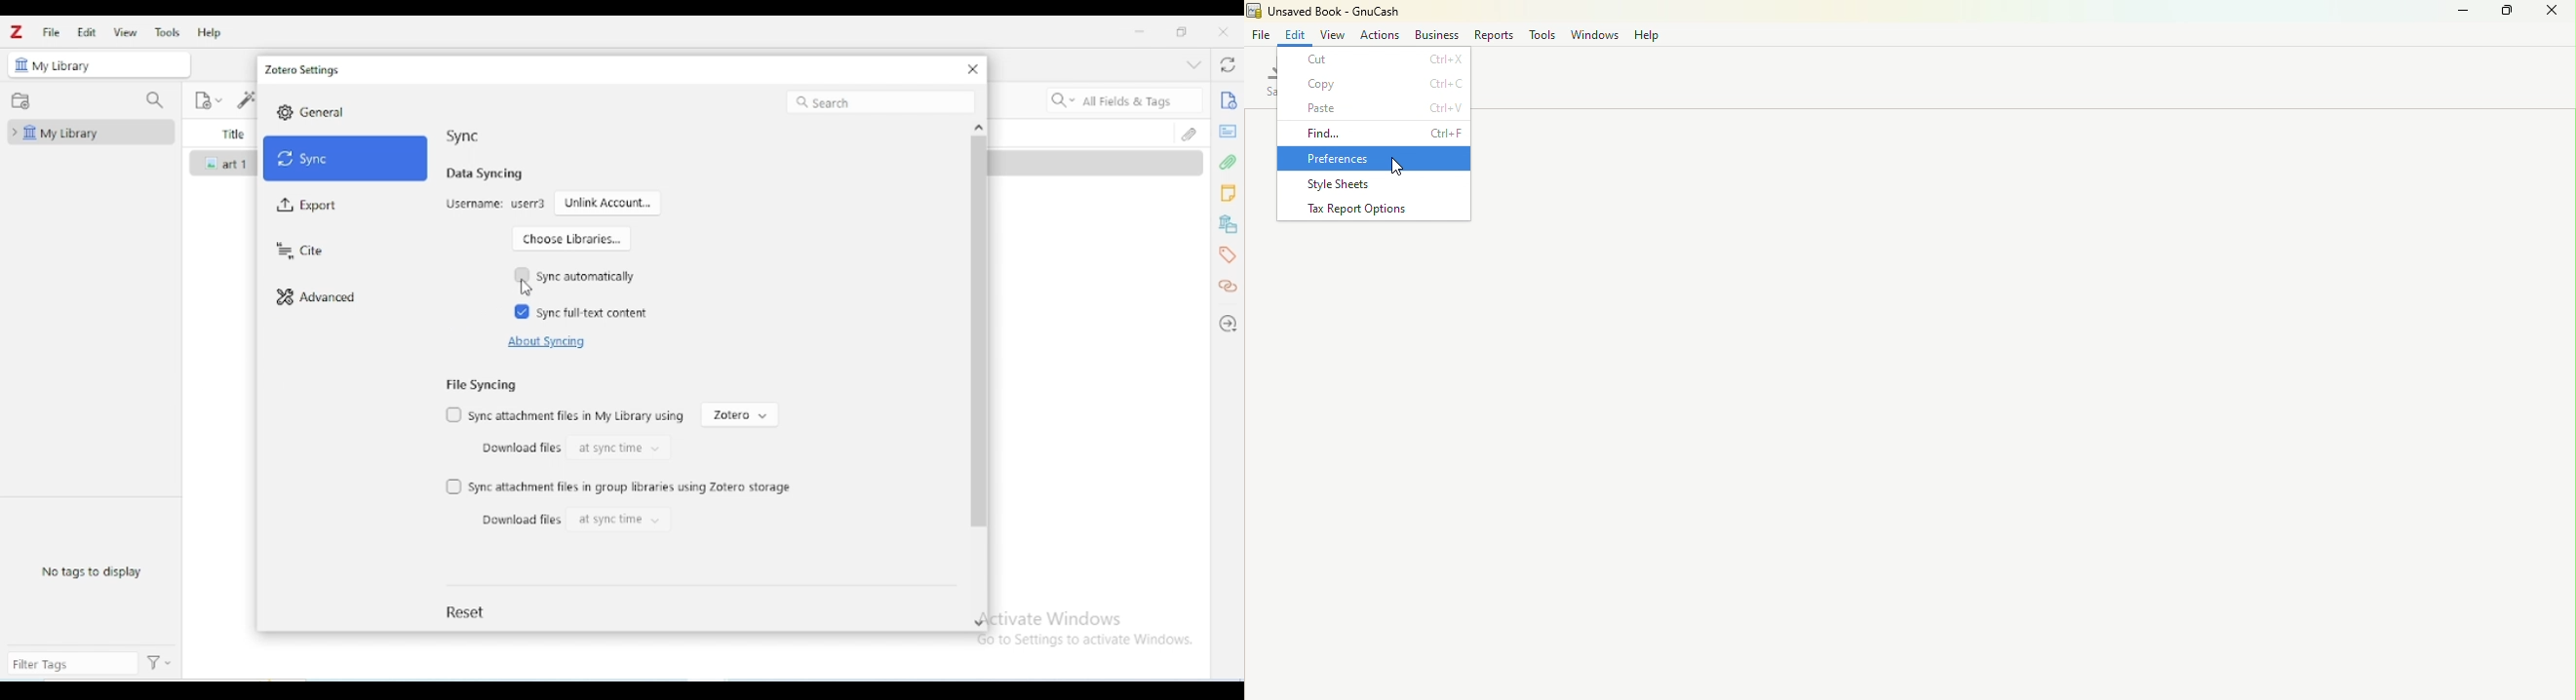 Image resolution: width=2576 pixels, height=700 pixels. What do you see at coordinates (303, 70) in the screenshot?
I see `zotero settings` at bounding box center [303, 70].